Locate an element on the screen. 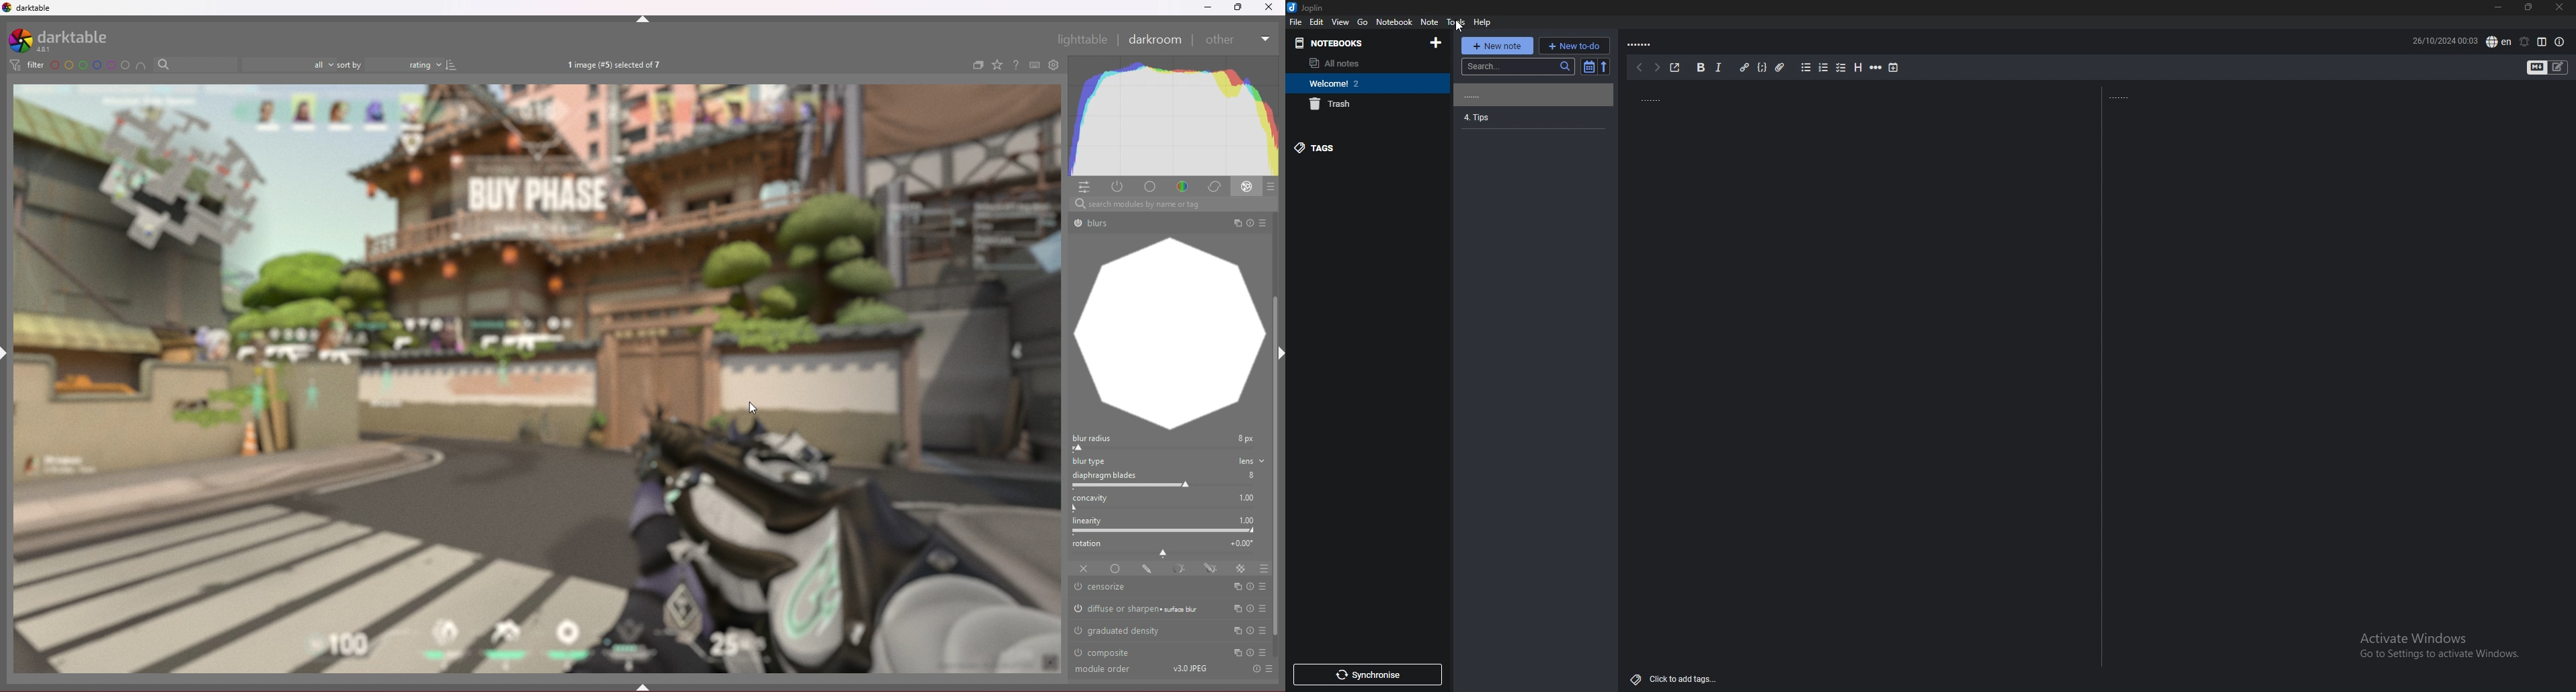  help is located at coordinates (1482, 23).